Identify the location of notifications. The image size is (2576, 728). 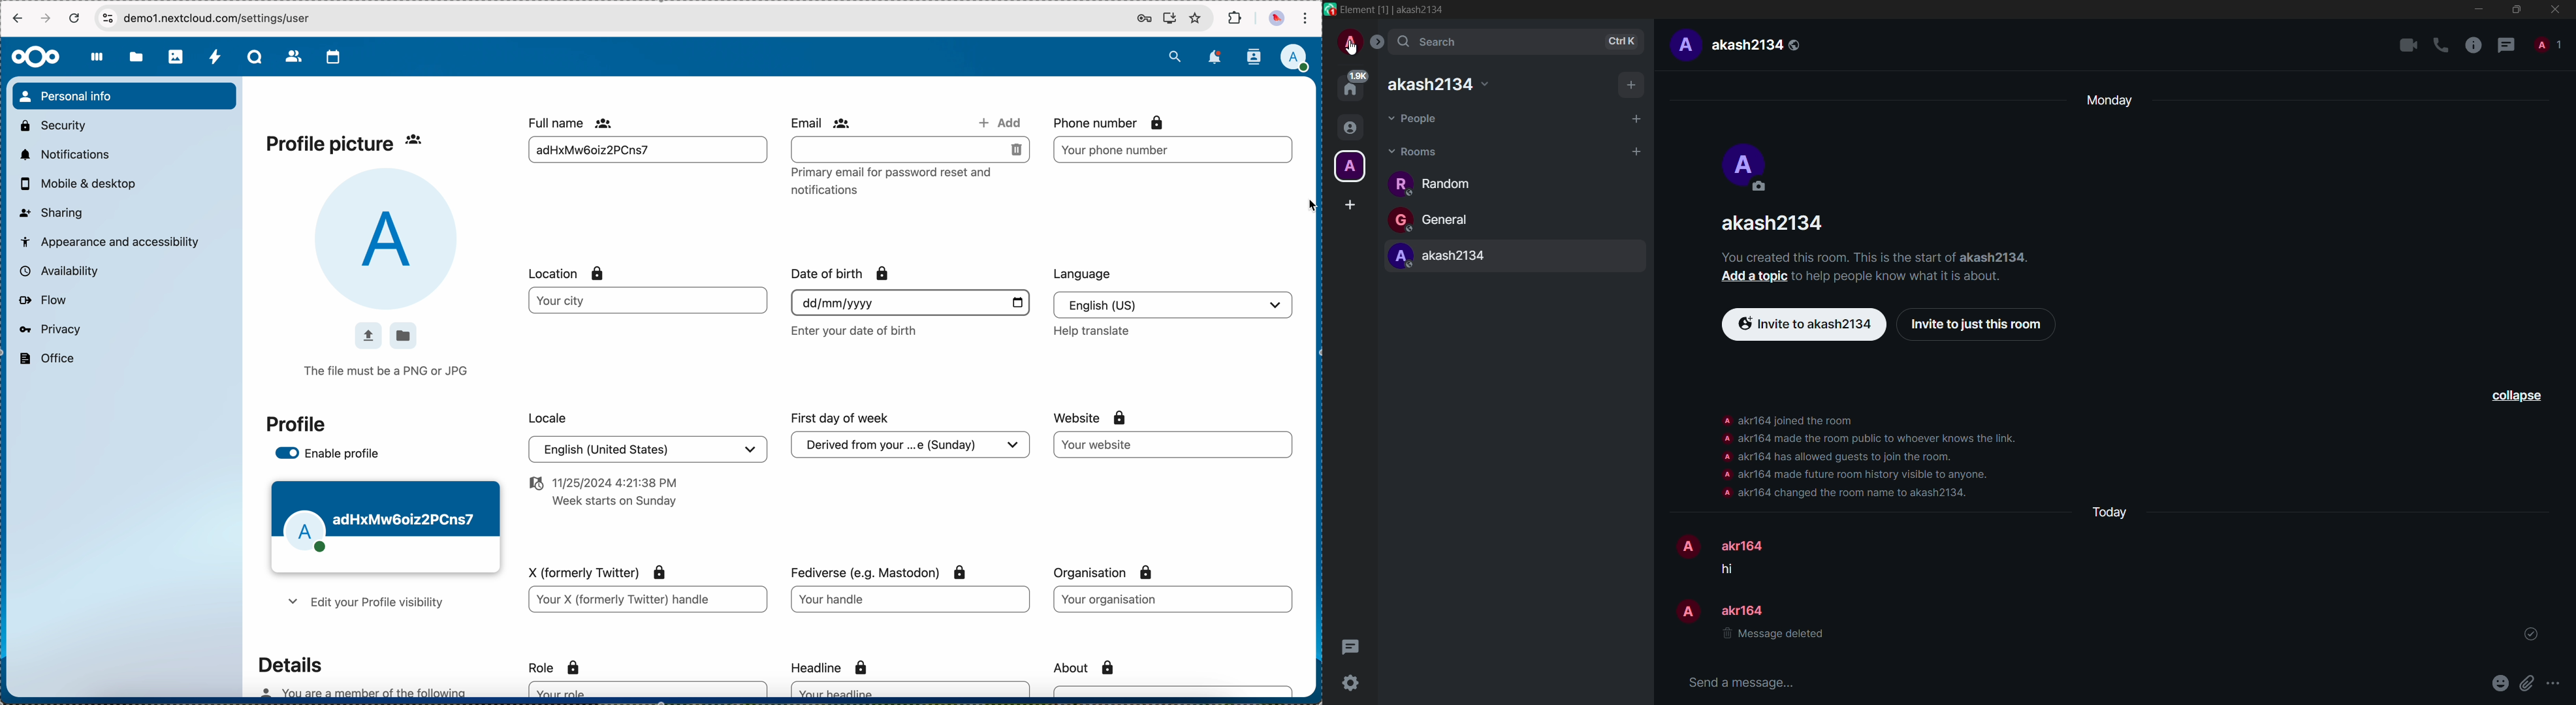
(63, 154).